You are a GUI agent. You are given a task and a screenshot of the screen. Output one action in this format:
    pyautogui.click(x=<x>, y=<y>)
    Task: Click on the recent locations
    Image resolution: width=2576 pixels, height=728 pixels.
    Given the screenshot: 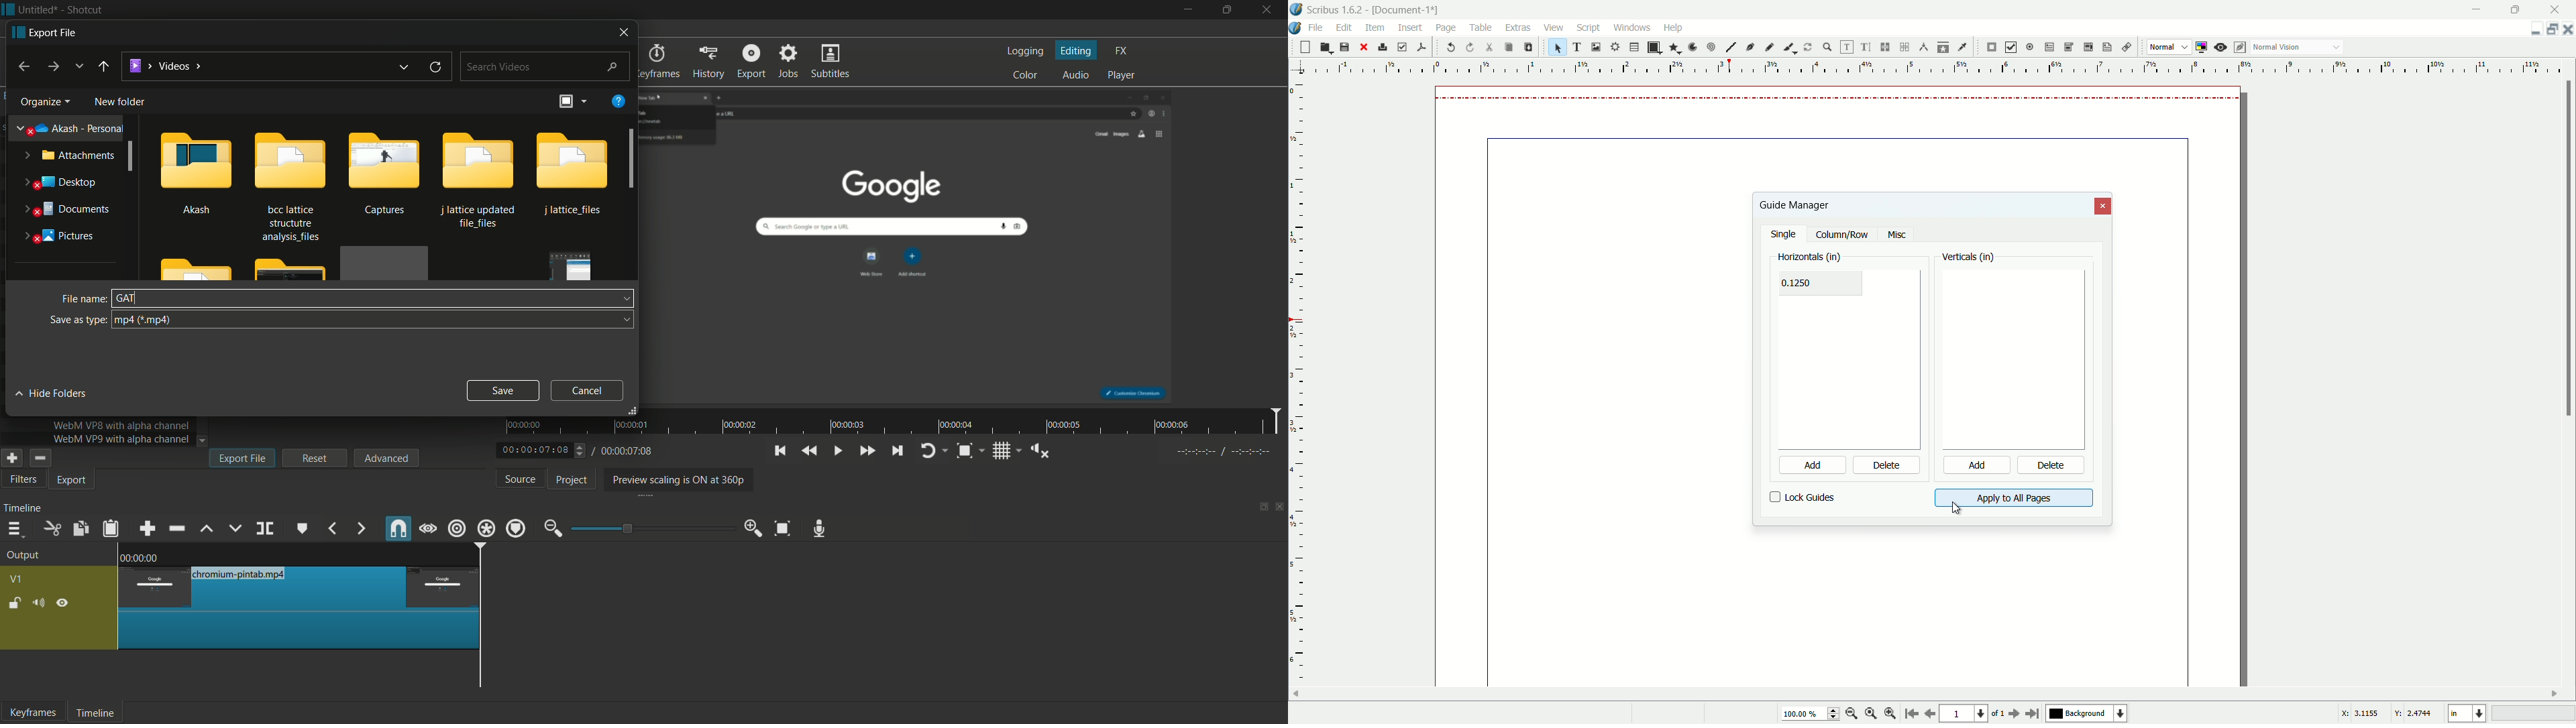 What is the action you would take?
    pyautogui.click(x=78, y=66)
    